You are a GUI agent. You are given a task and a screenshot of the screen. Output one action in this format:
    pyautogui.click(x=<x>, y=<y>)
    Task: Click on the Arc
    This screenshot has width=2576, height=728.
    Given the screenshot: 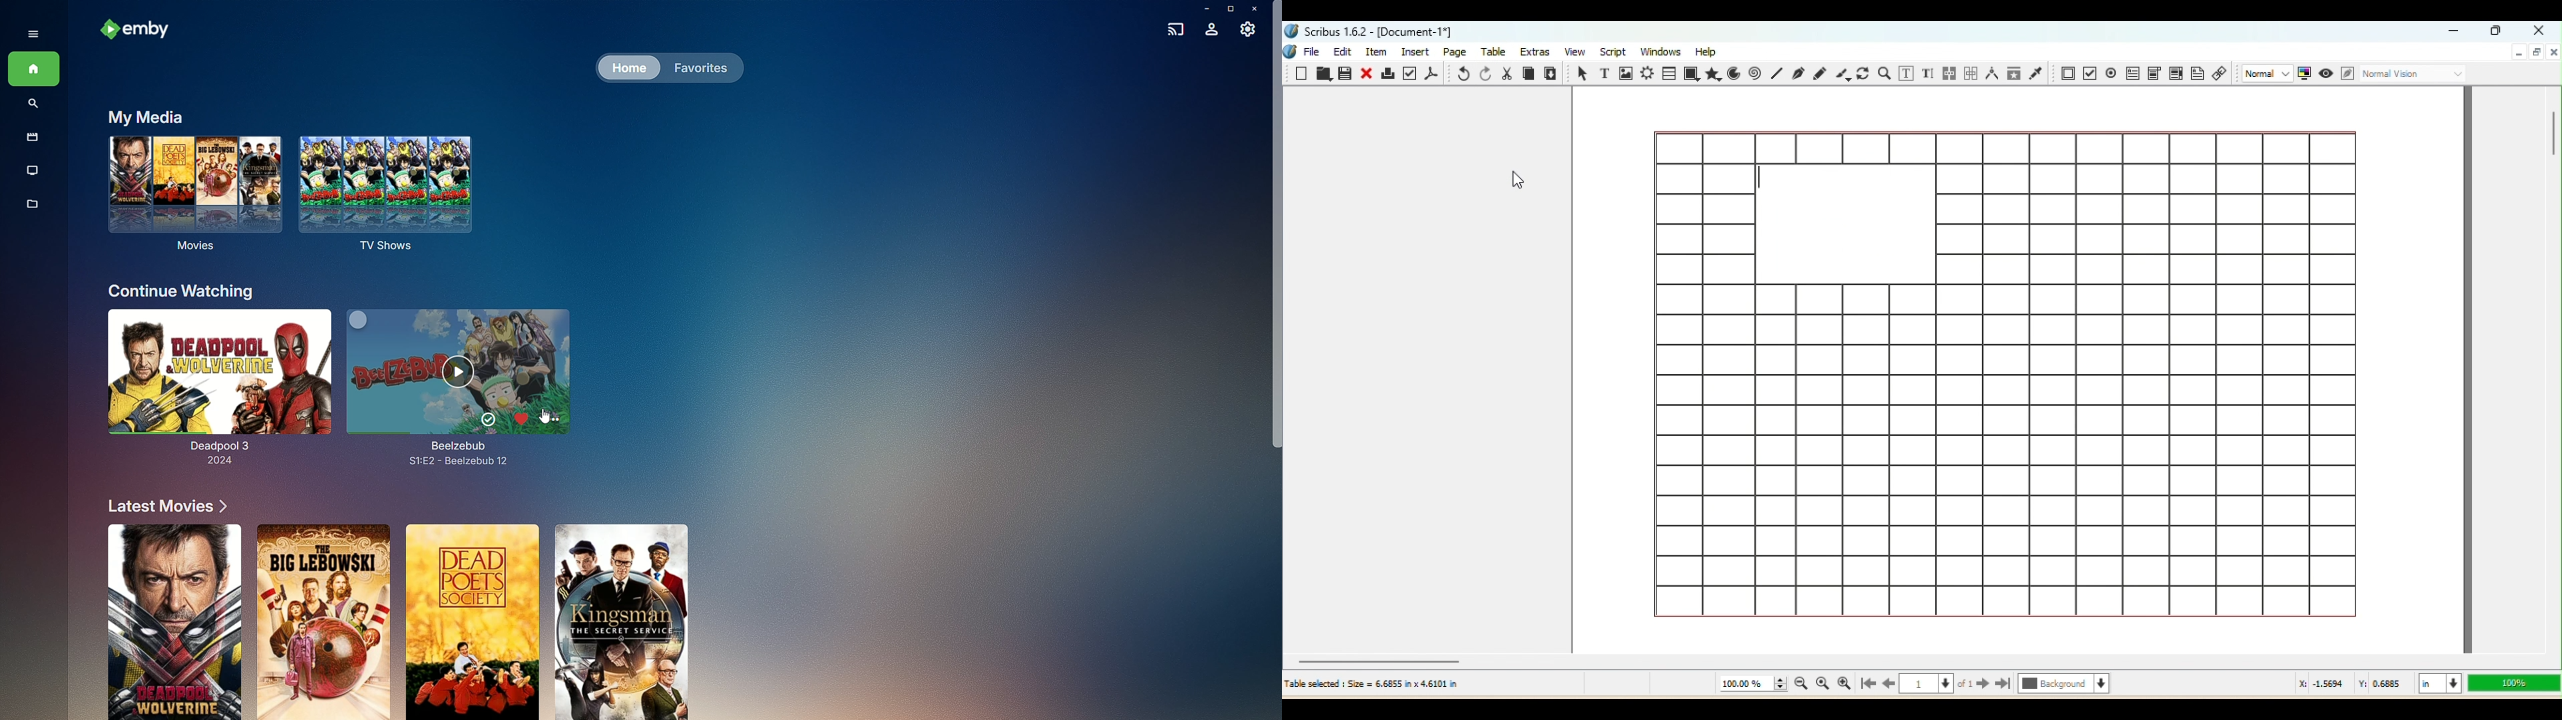 What is the action you would take?
    pyautogui.click(x=1736, y=73)
    